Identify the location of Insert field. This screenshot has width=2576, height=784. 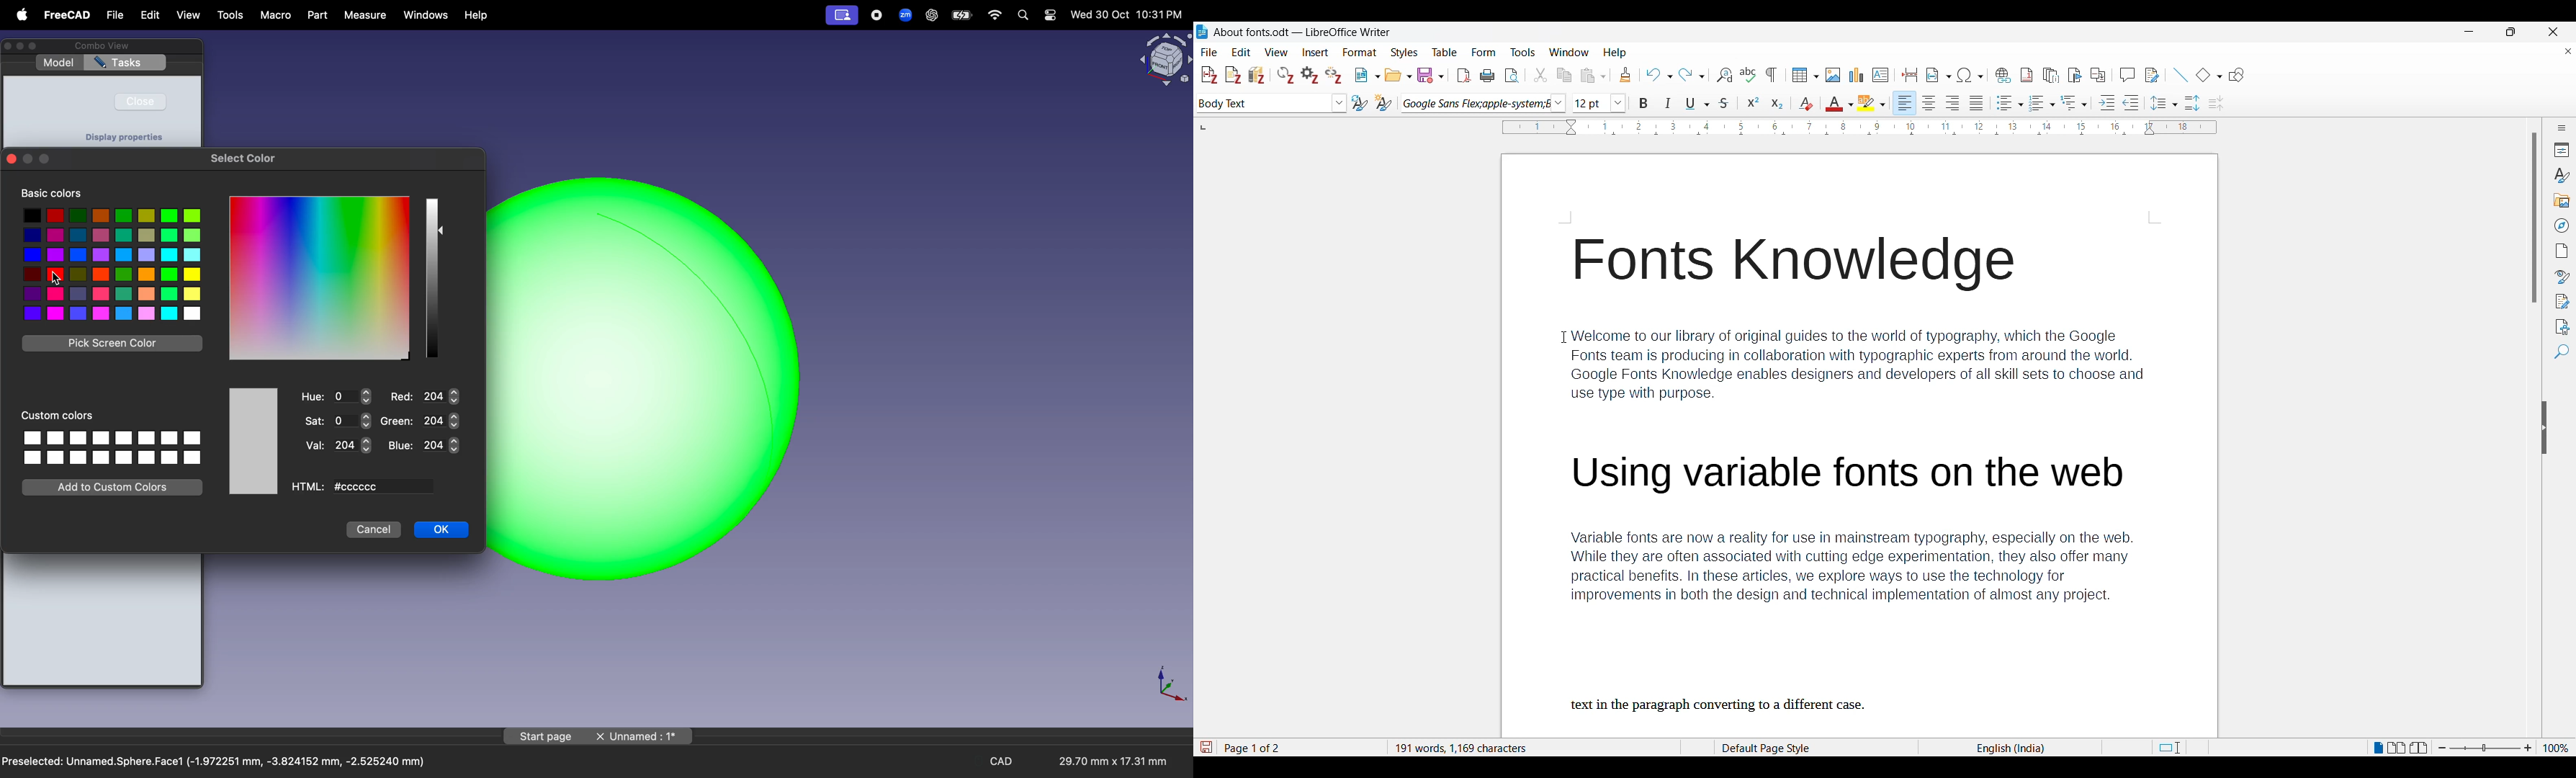
(1939, 75).